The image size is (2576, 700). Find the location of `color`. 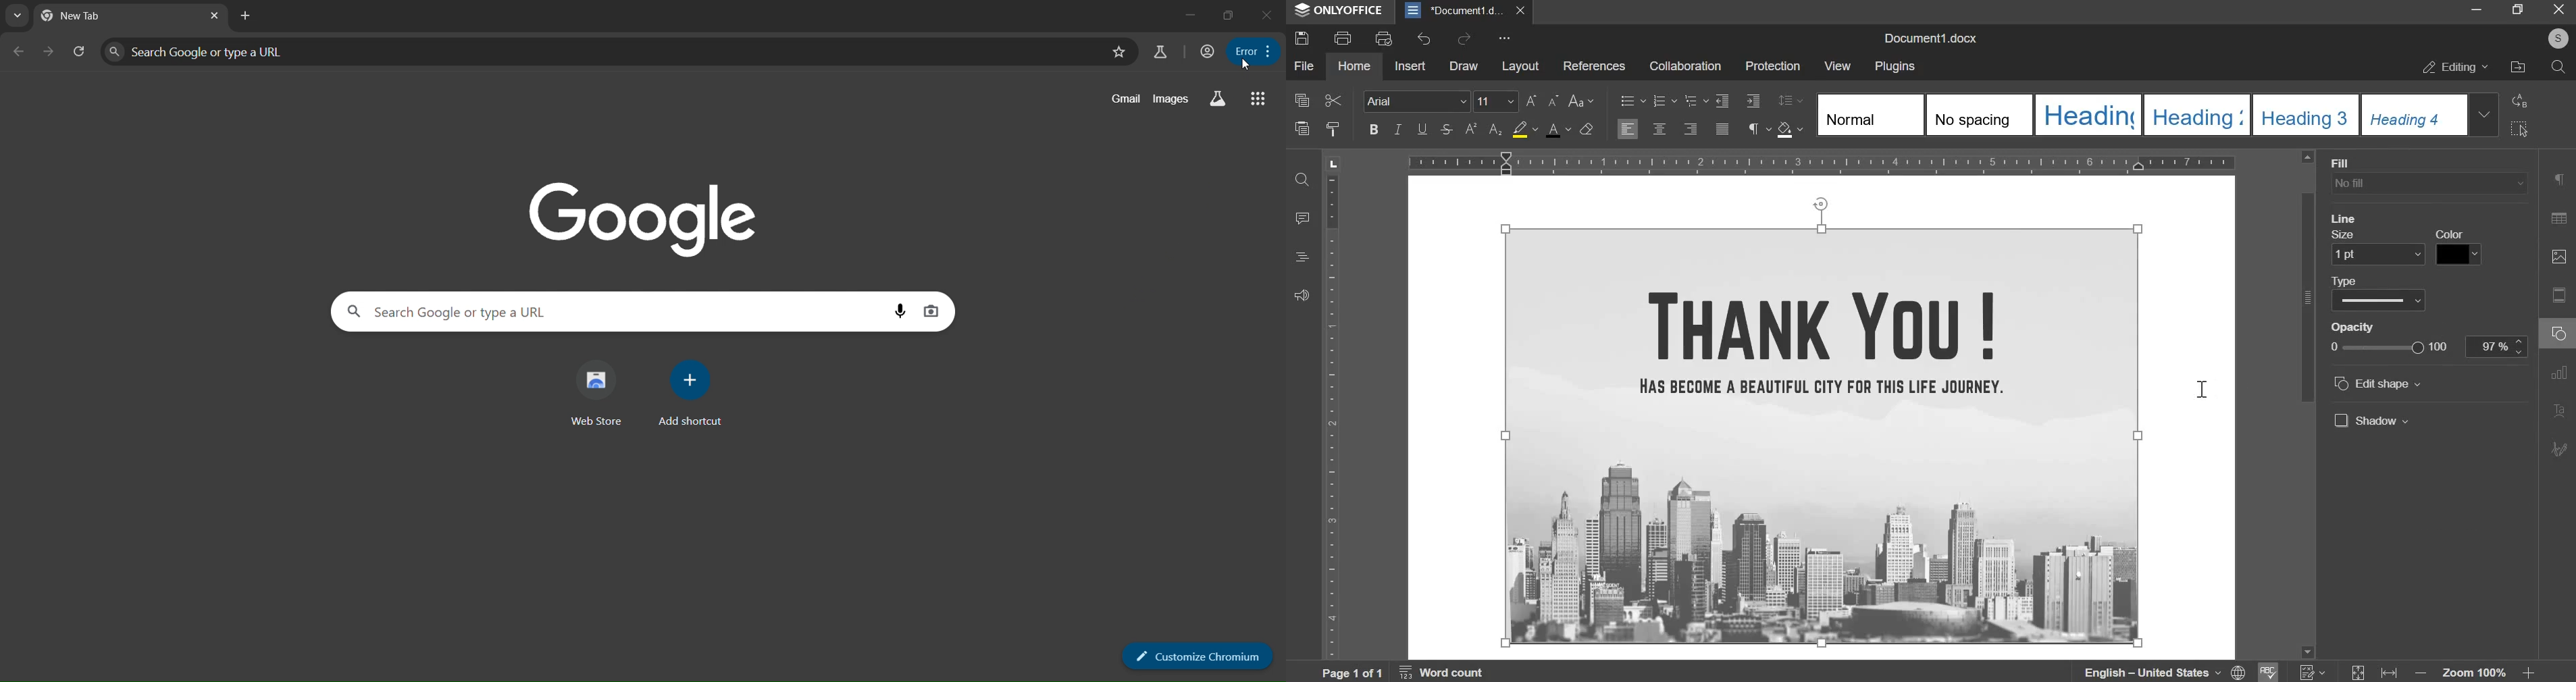

color is located at coordinates (2458, 246).